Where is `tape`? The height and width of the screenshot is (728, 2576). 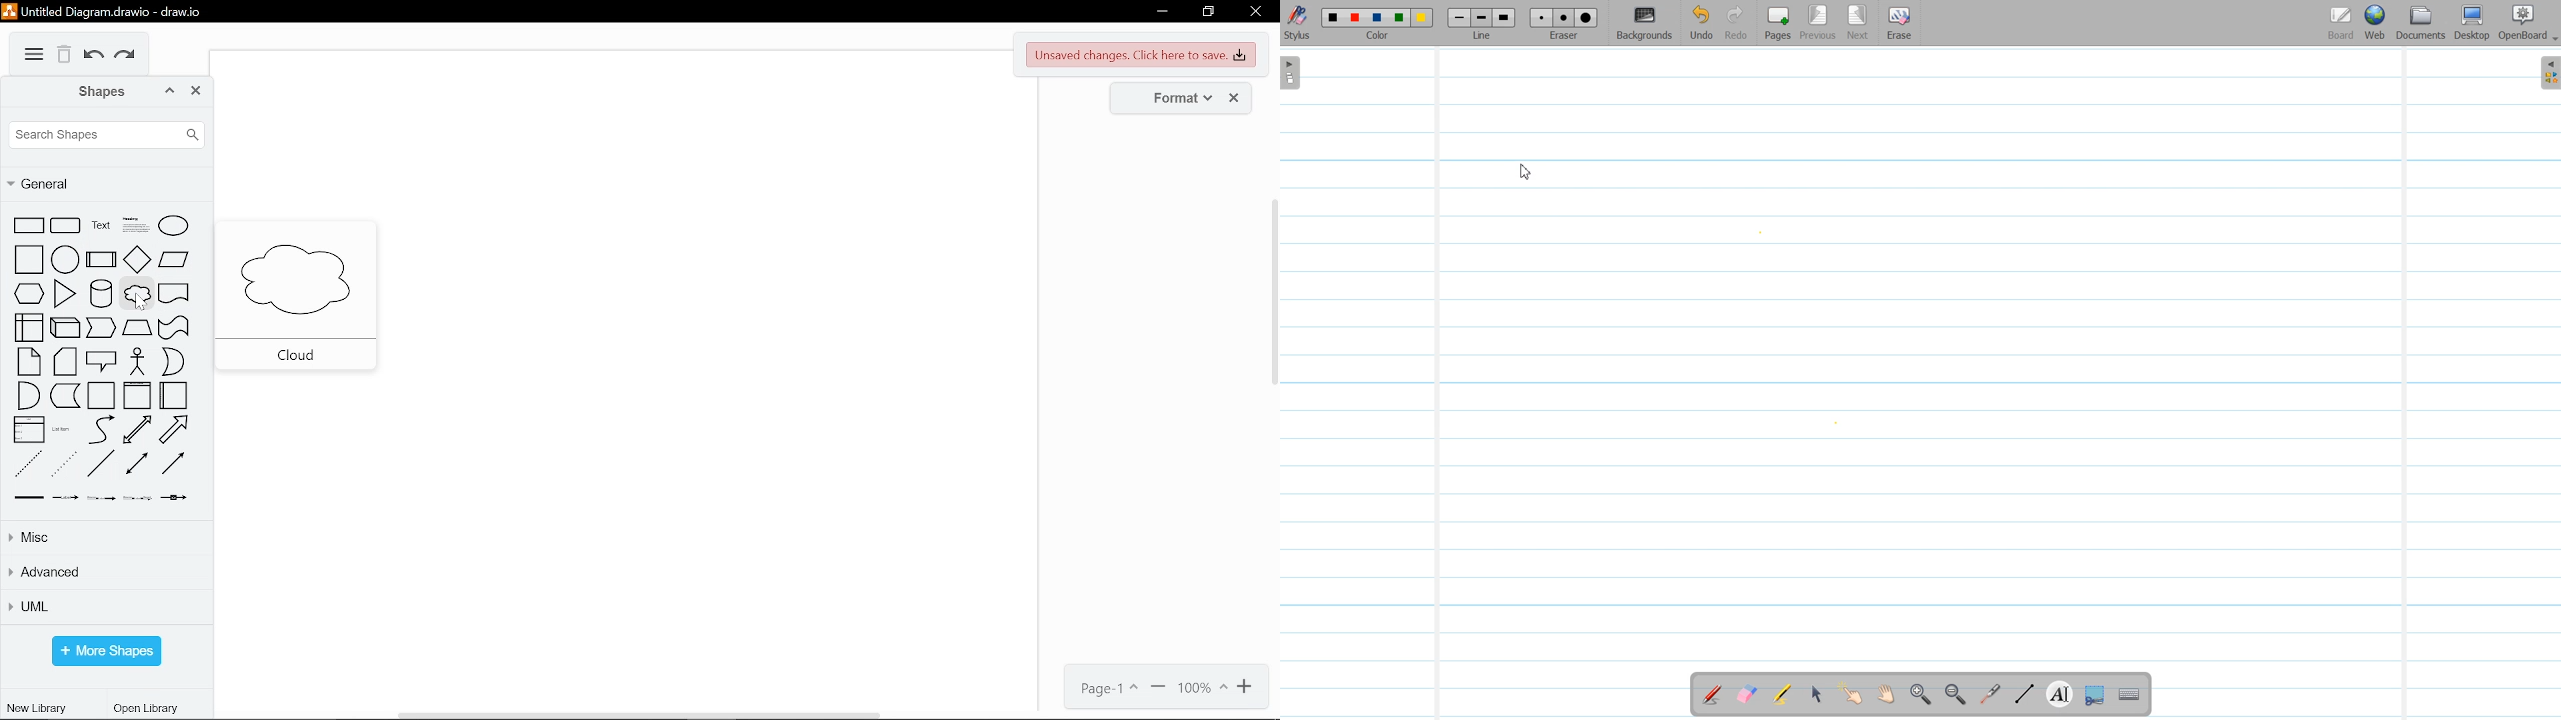
tape is located at coordinates (174, 328).